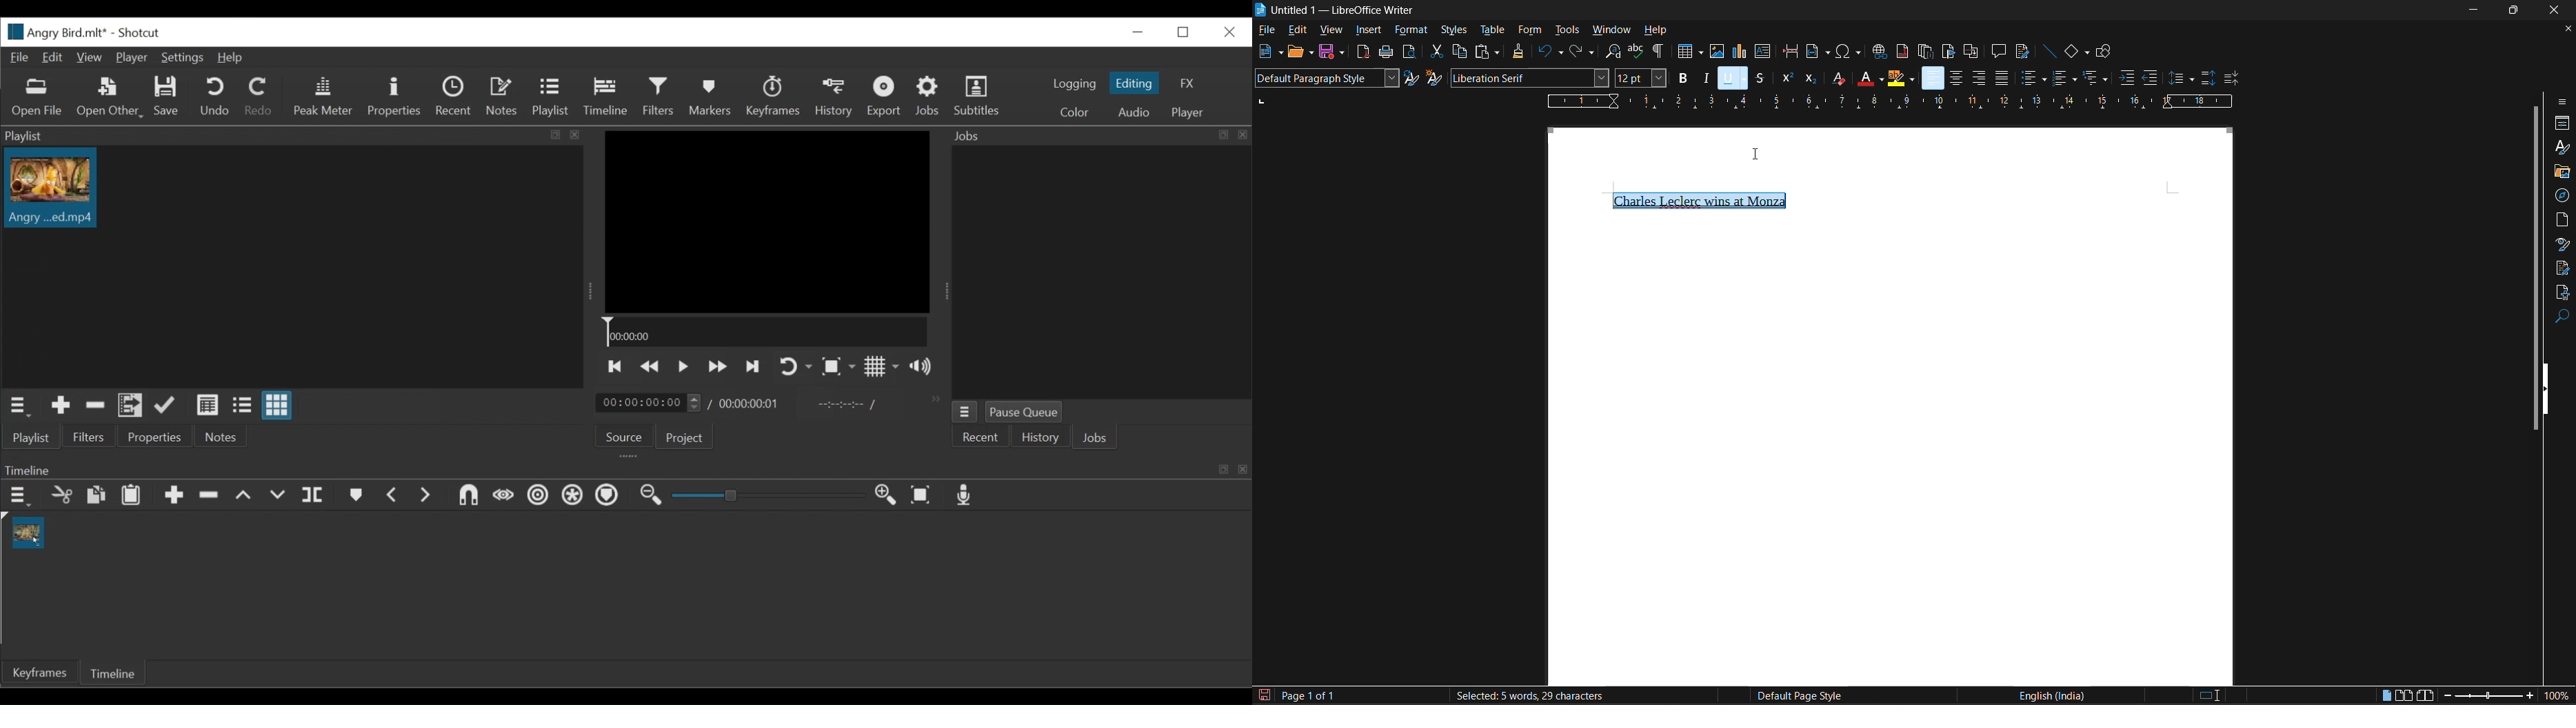 This screenshot has height=728, width=2576. What do you see at coordinates (1023, 411) in the screenshot?
I see `Pause Queue` at bounding box center [1023, 411].